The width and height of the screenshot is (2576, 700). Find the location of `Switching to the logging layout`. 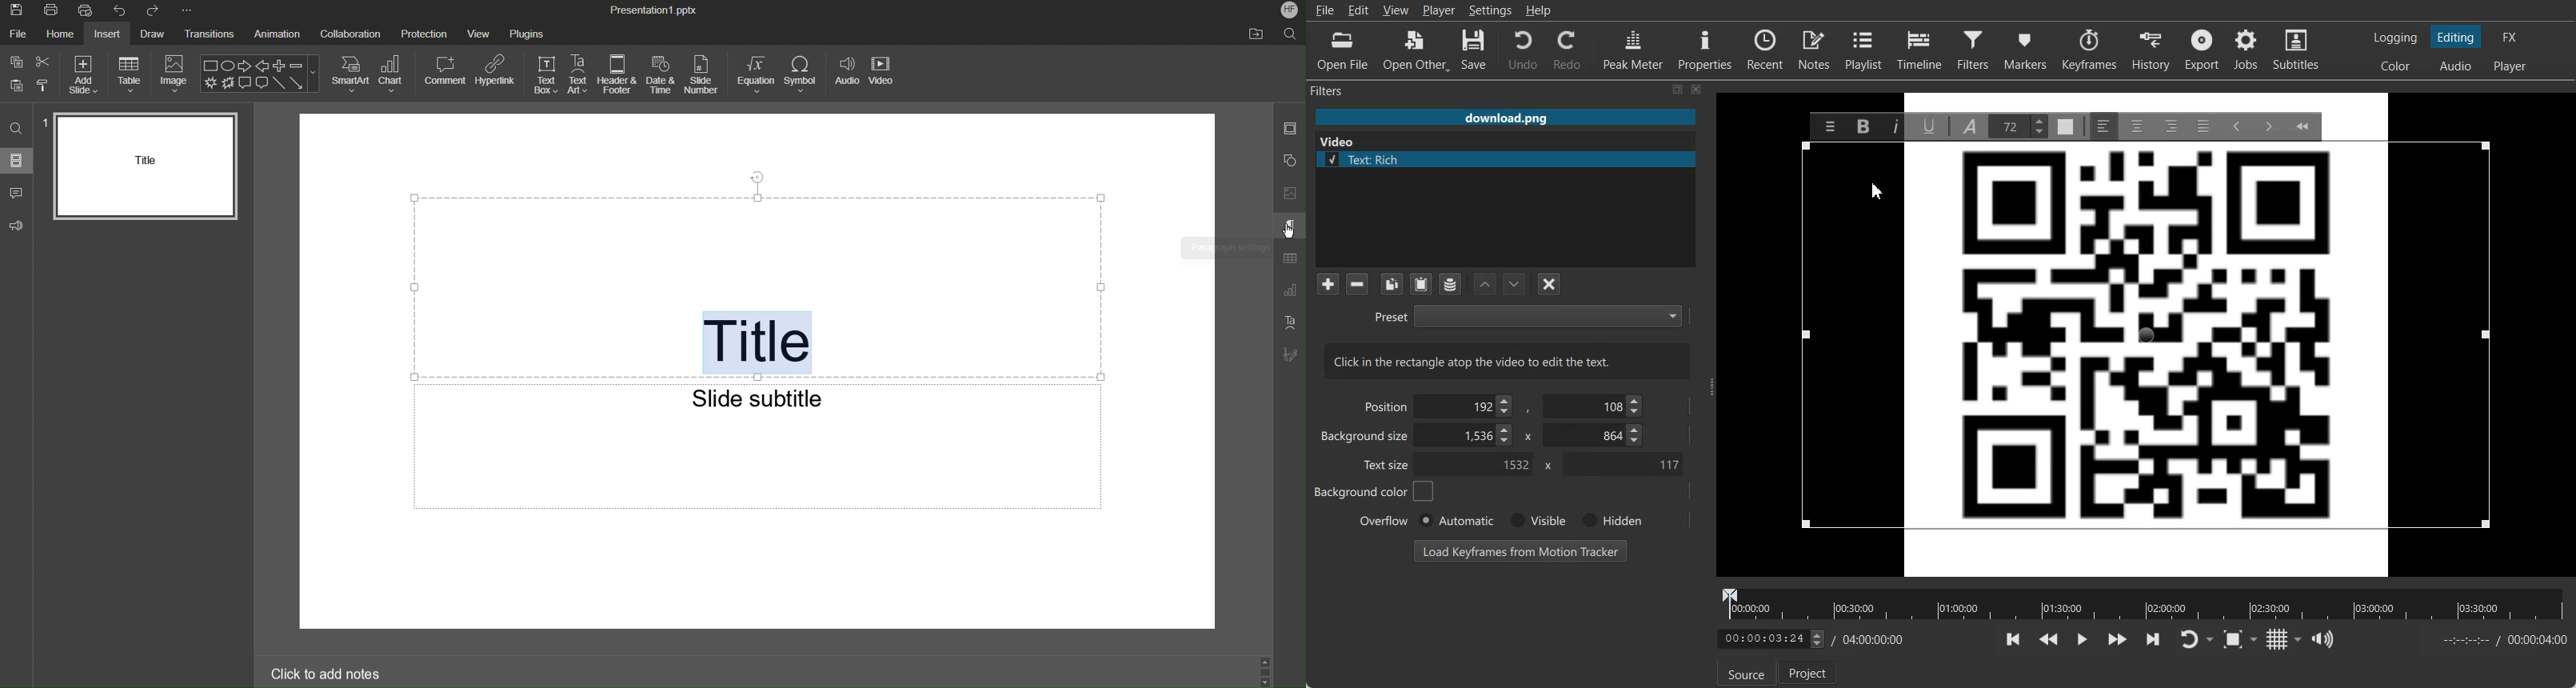

Switching to the logging layout is located at coordinates (2395, 38).